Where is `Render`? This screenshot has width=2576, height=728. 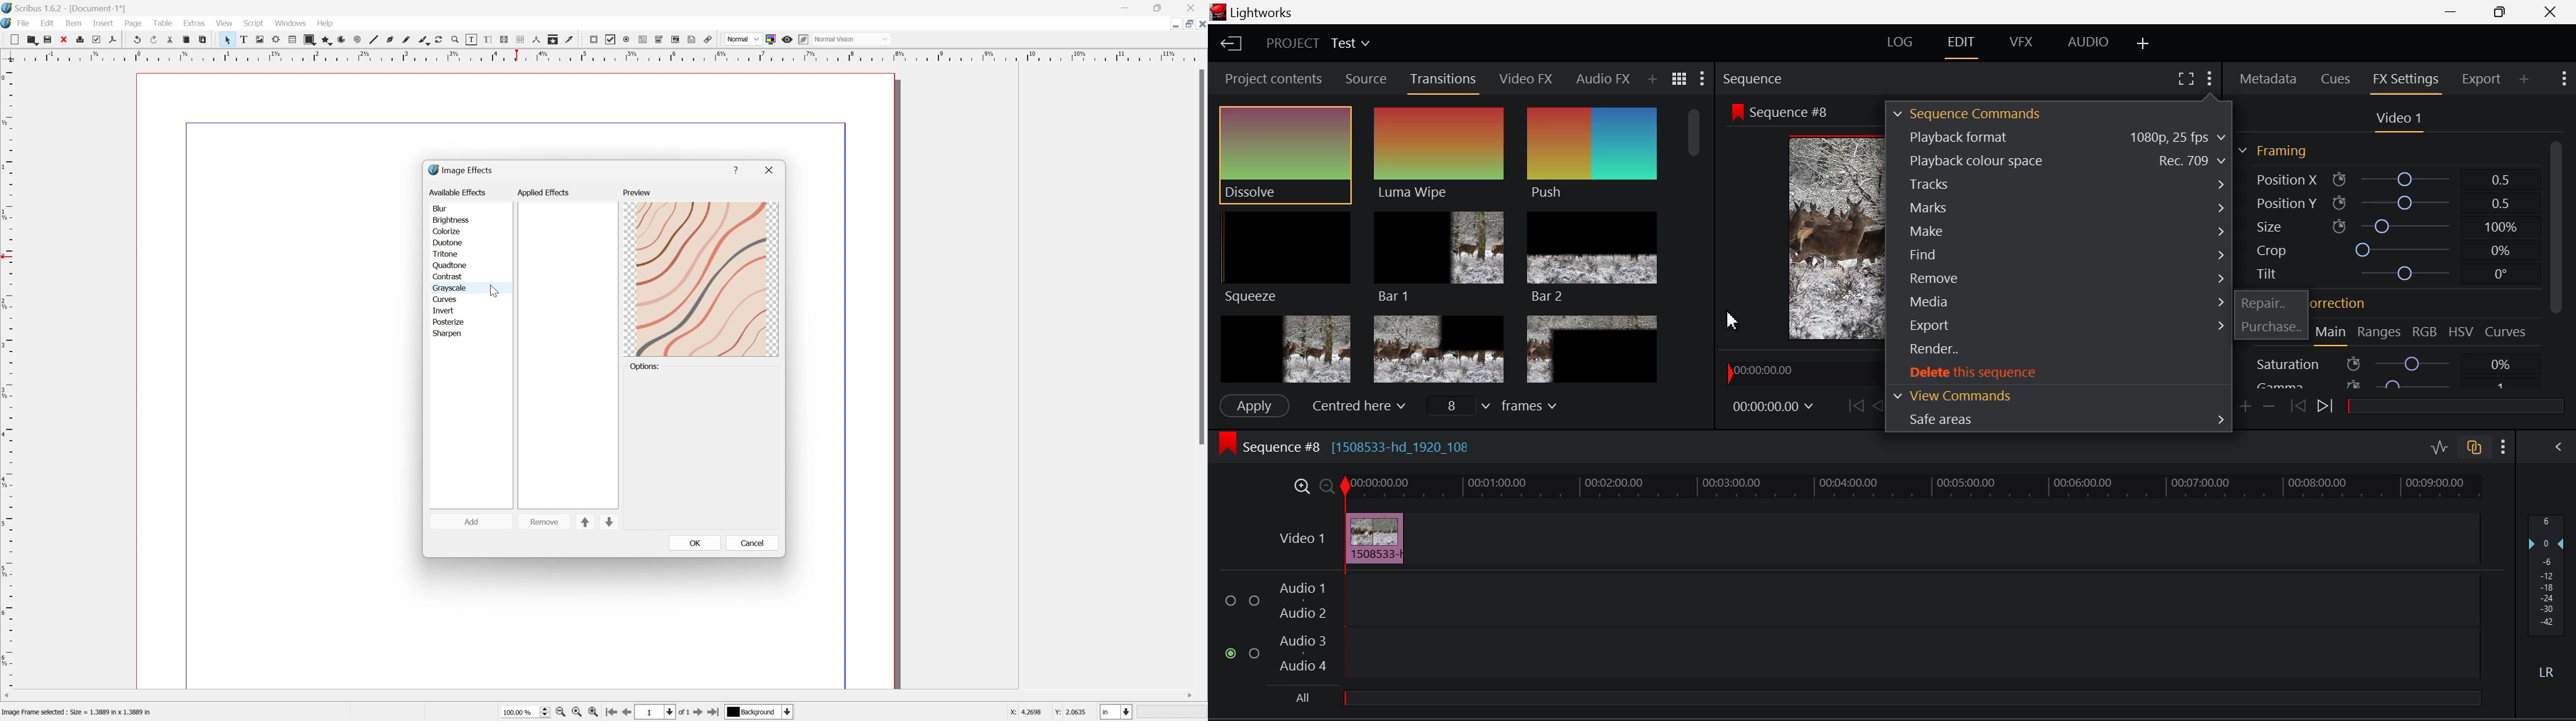
Render is located at coordinates (2059, 351).